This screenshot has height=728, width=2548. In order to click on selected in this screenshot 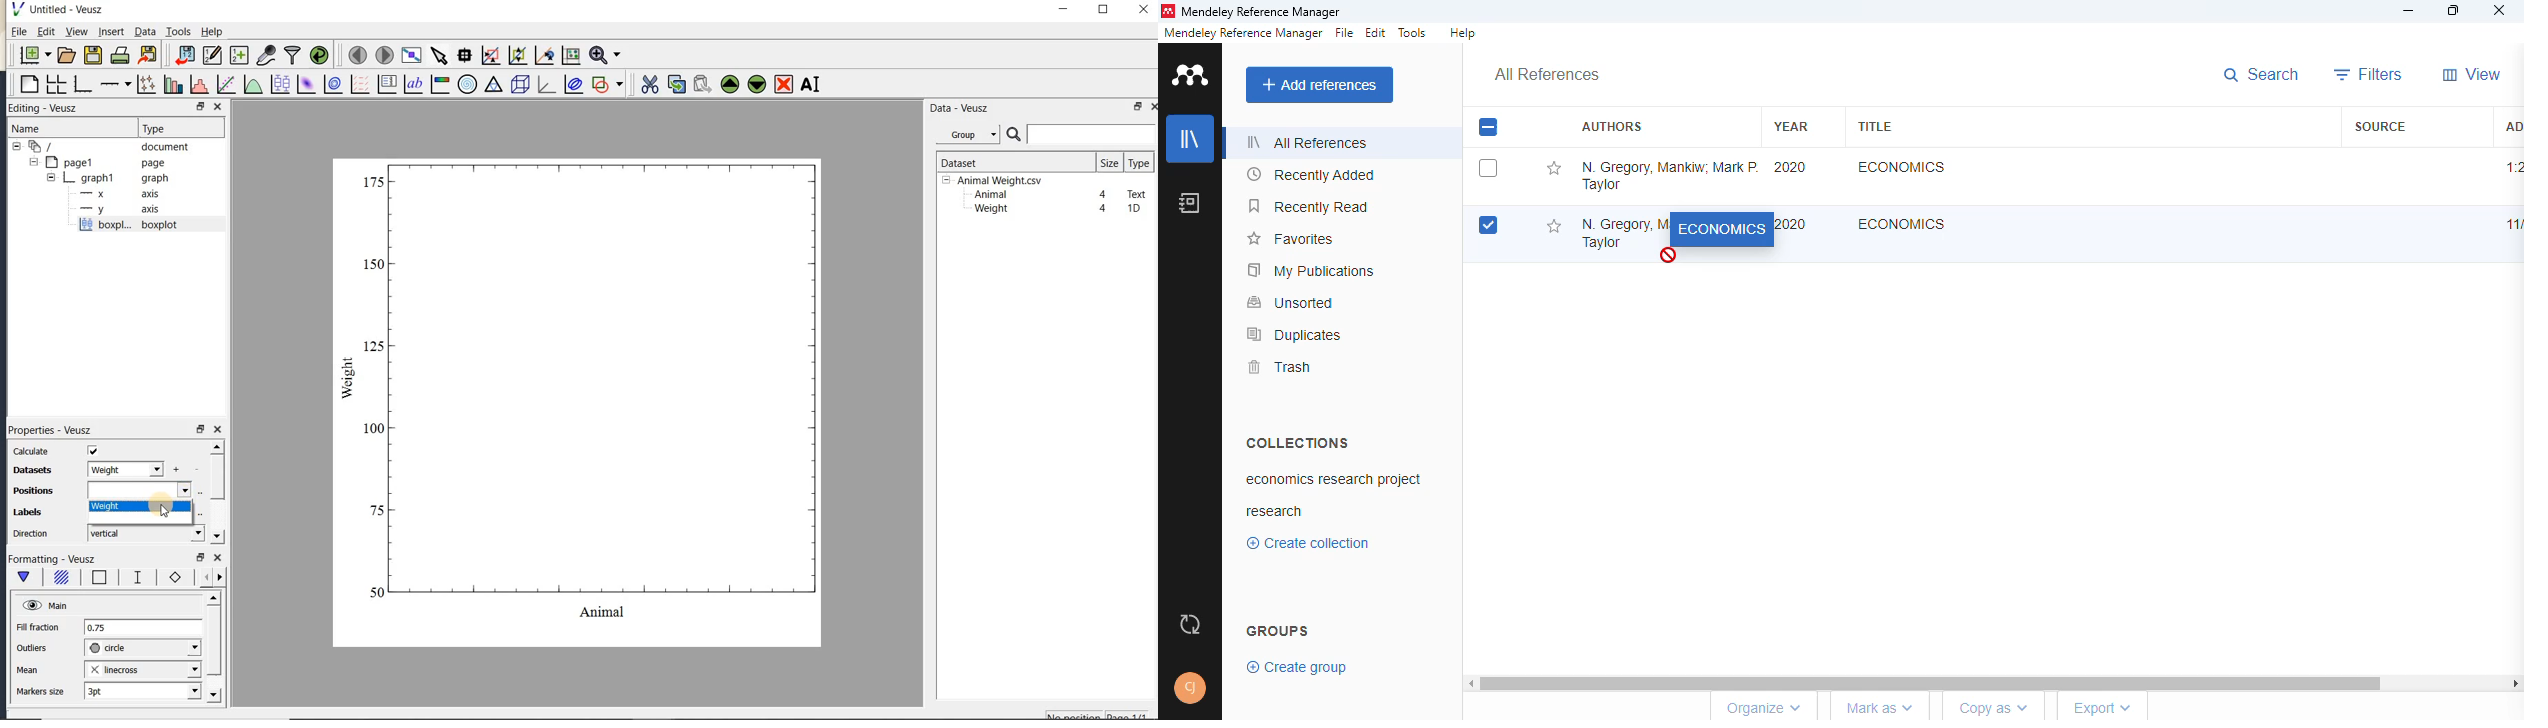, I will do `click(1488, 127)`.